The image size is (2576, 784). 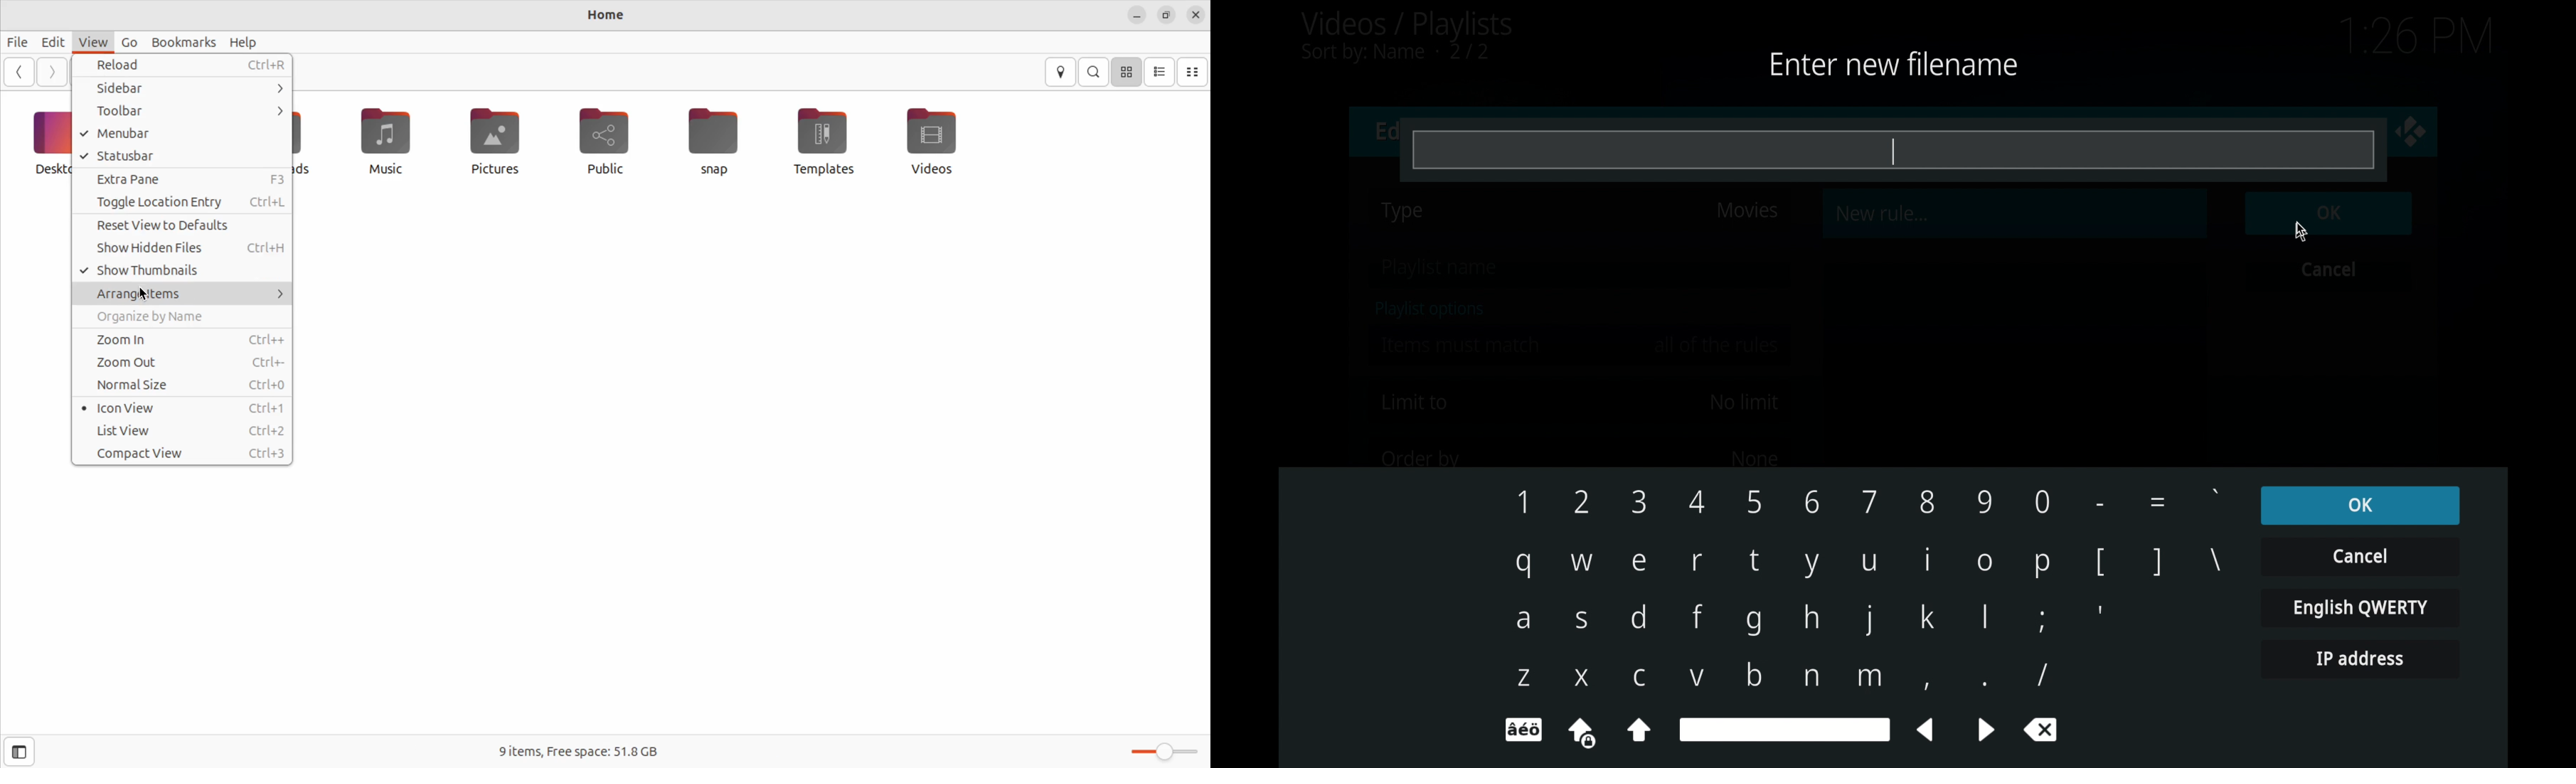 What do you see at coordinates (2360, 506) in the screenshot?
I see `ok` at bounding box center [2360, 506].